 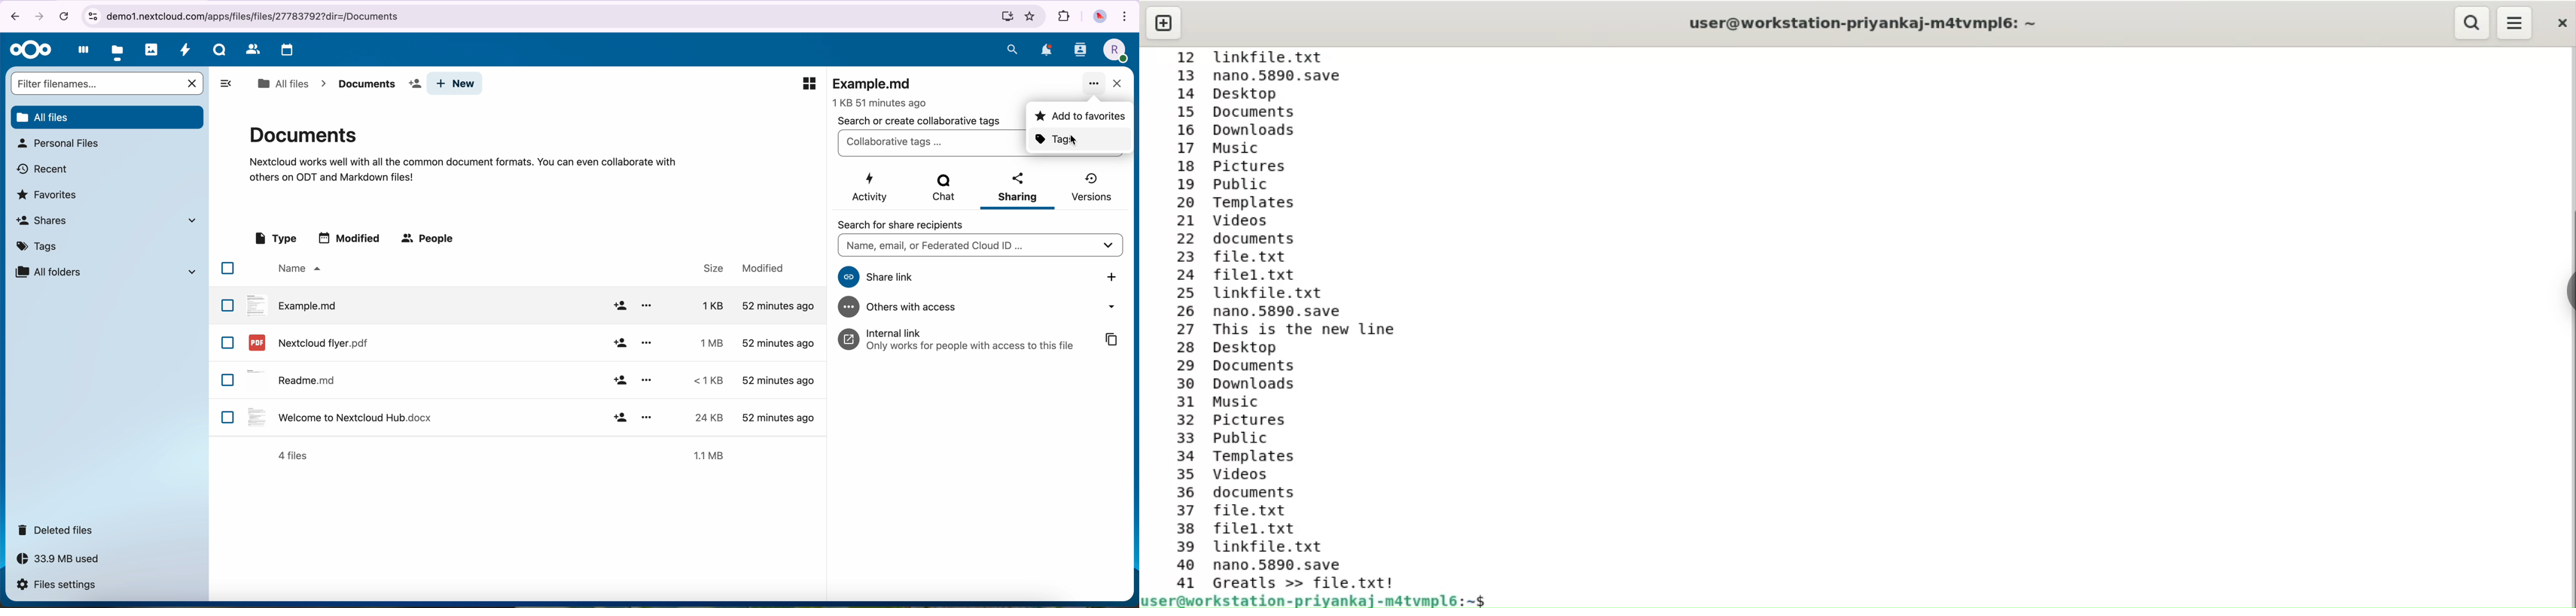 What do you see at coordinates (107, 116) in the screenshot?
I see `all files button` at bounding box center [107, 116].